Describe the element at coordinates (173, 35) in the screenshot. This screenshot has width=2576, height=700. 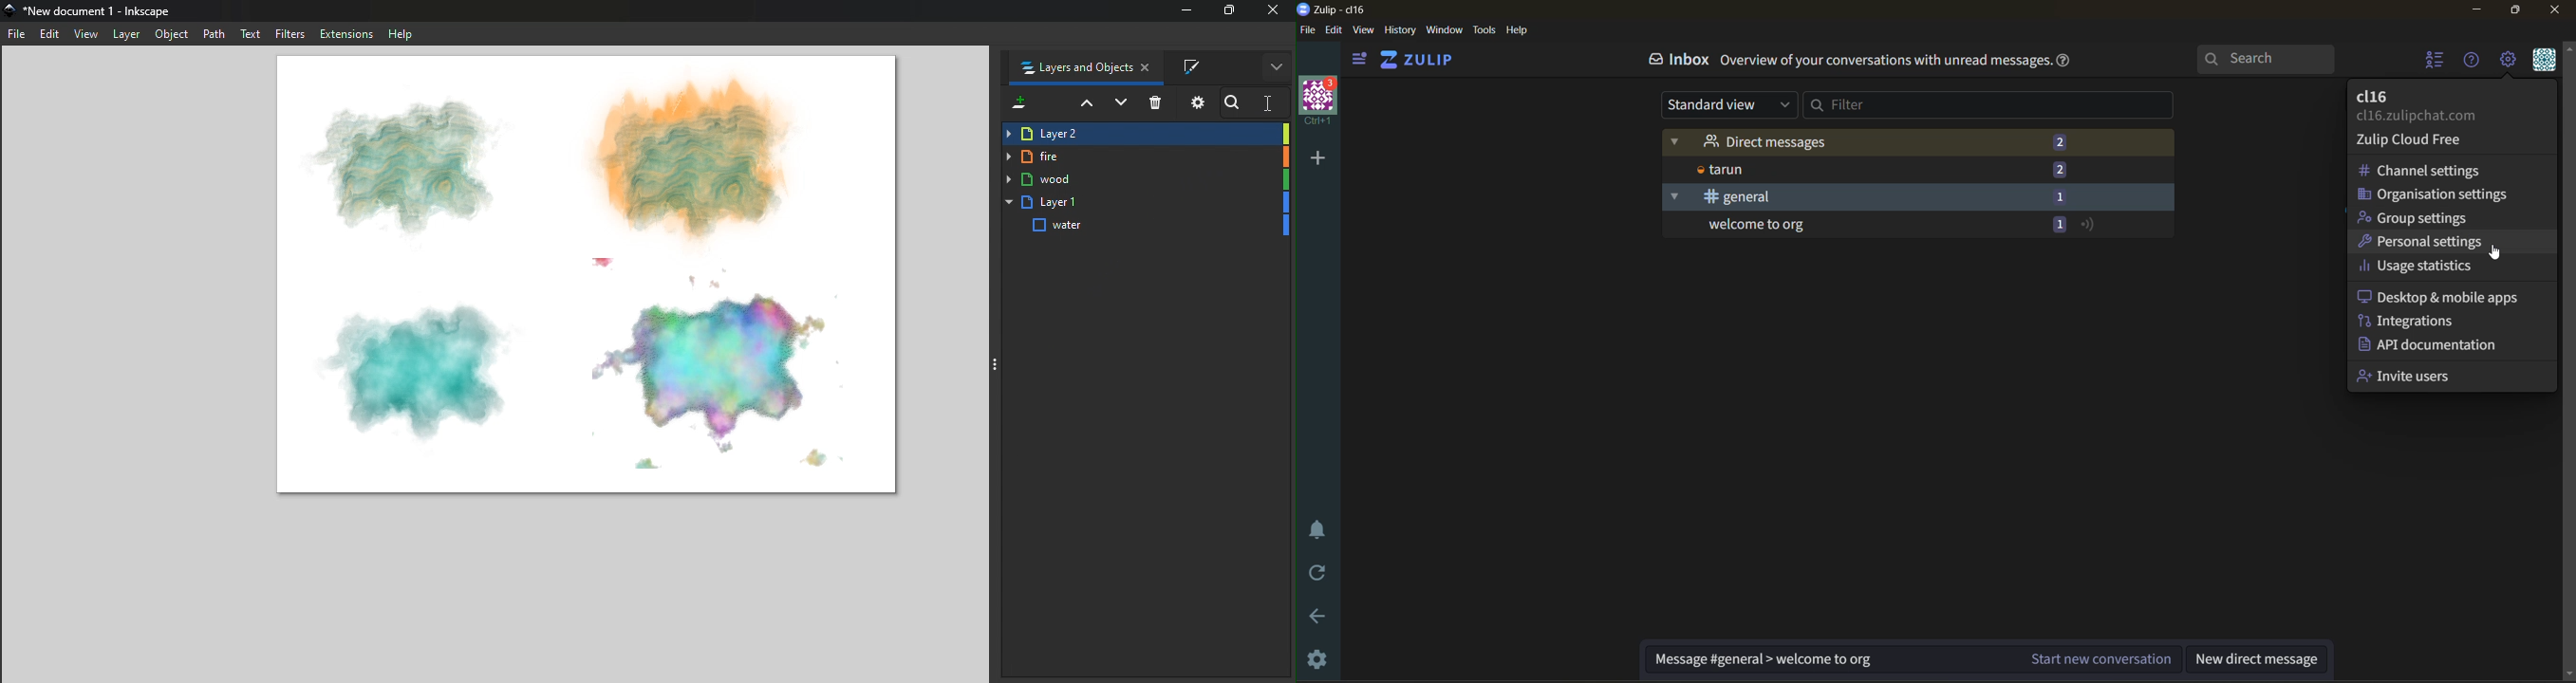
I see `Object` at that location.